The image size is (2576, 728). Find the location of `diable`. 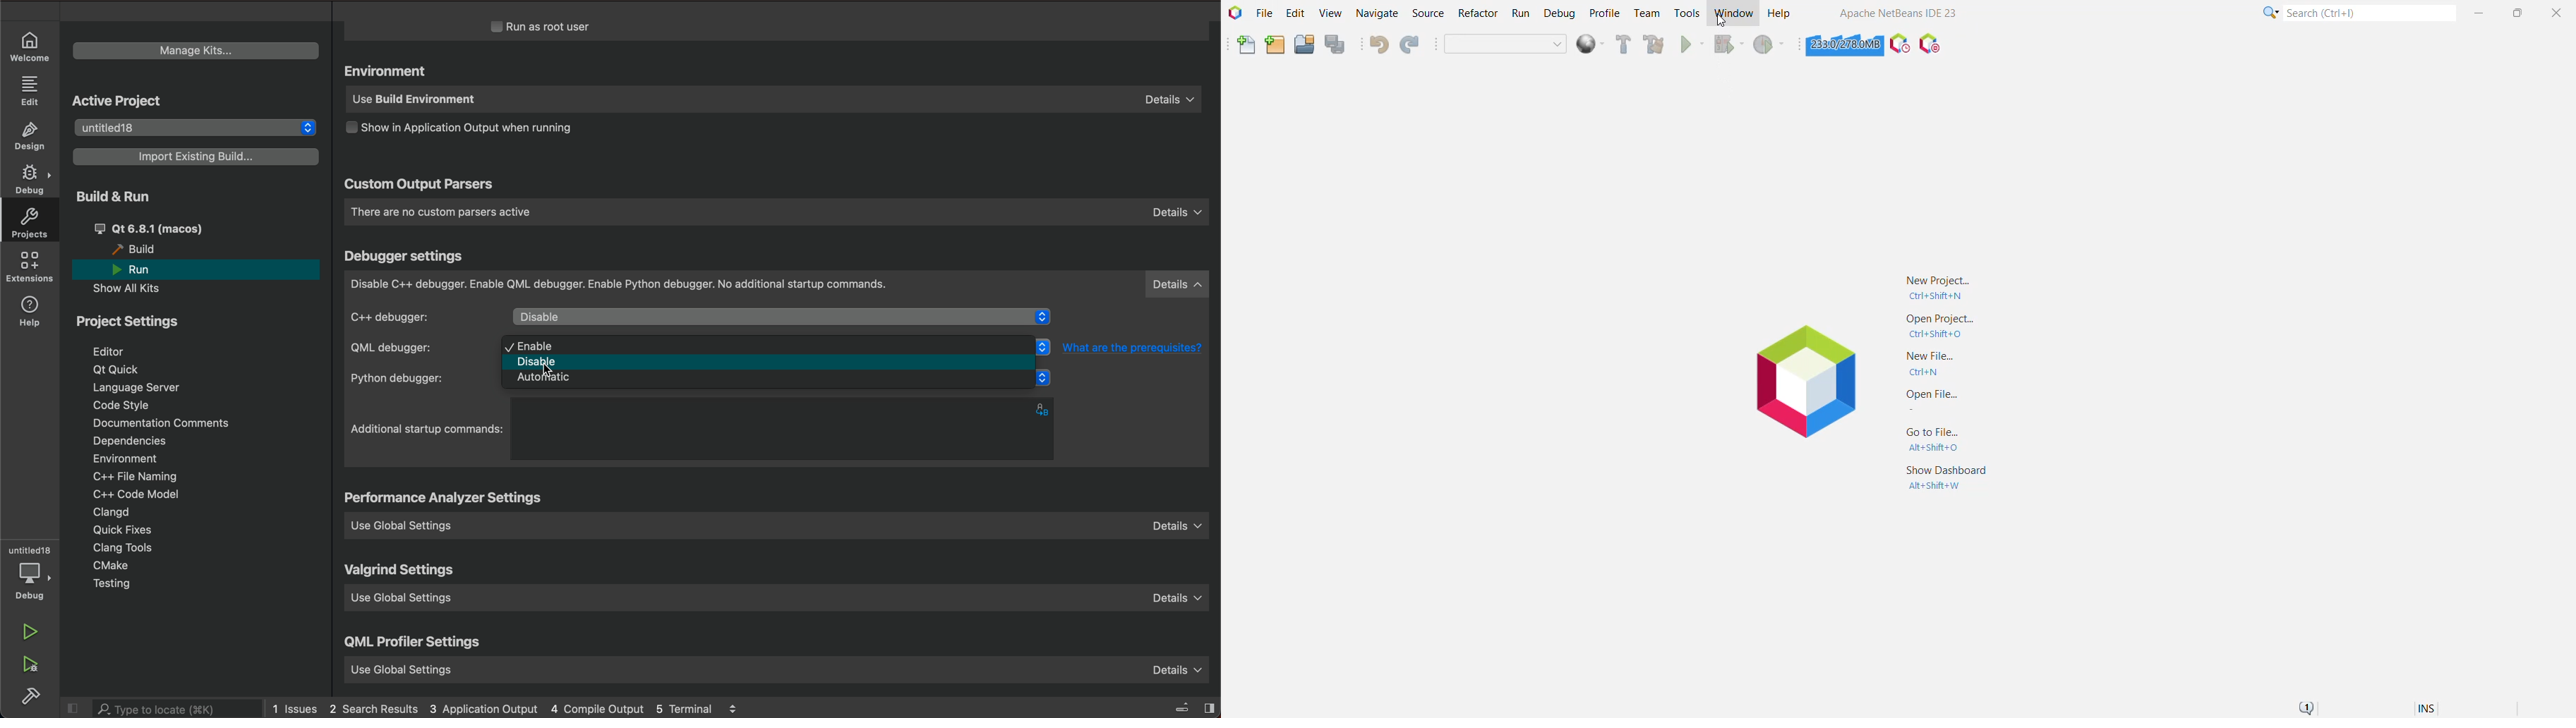

diable is located at coordinates (783, 318).